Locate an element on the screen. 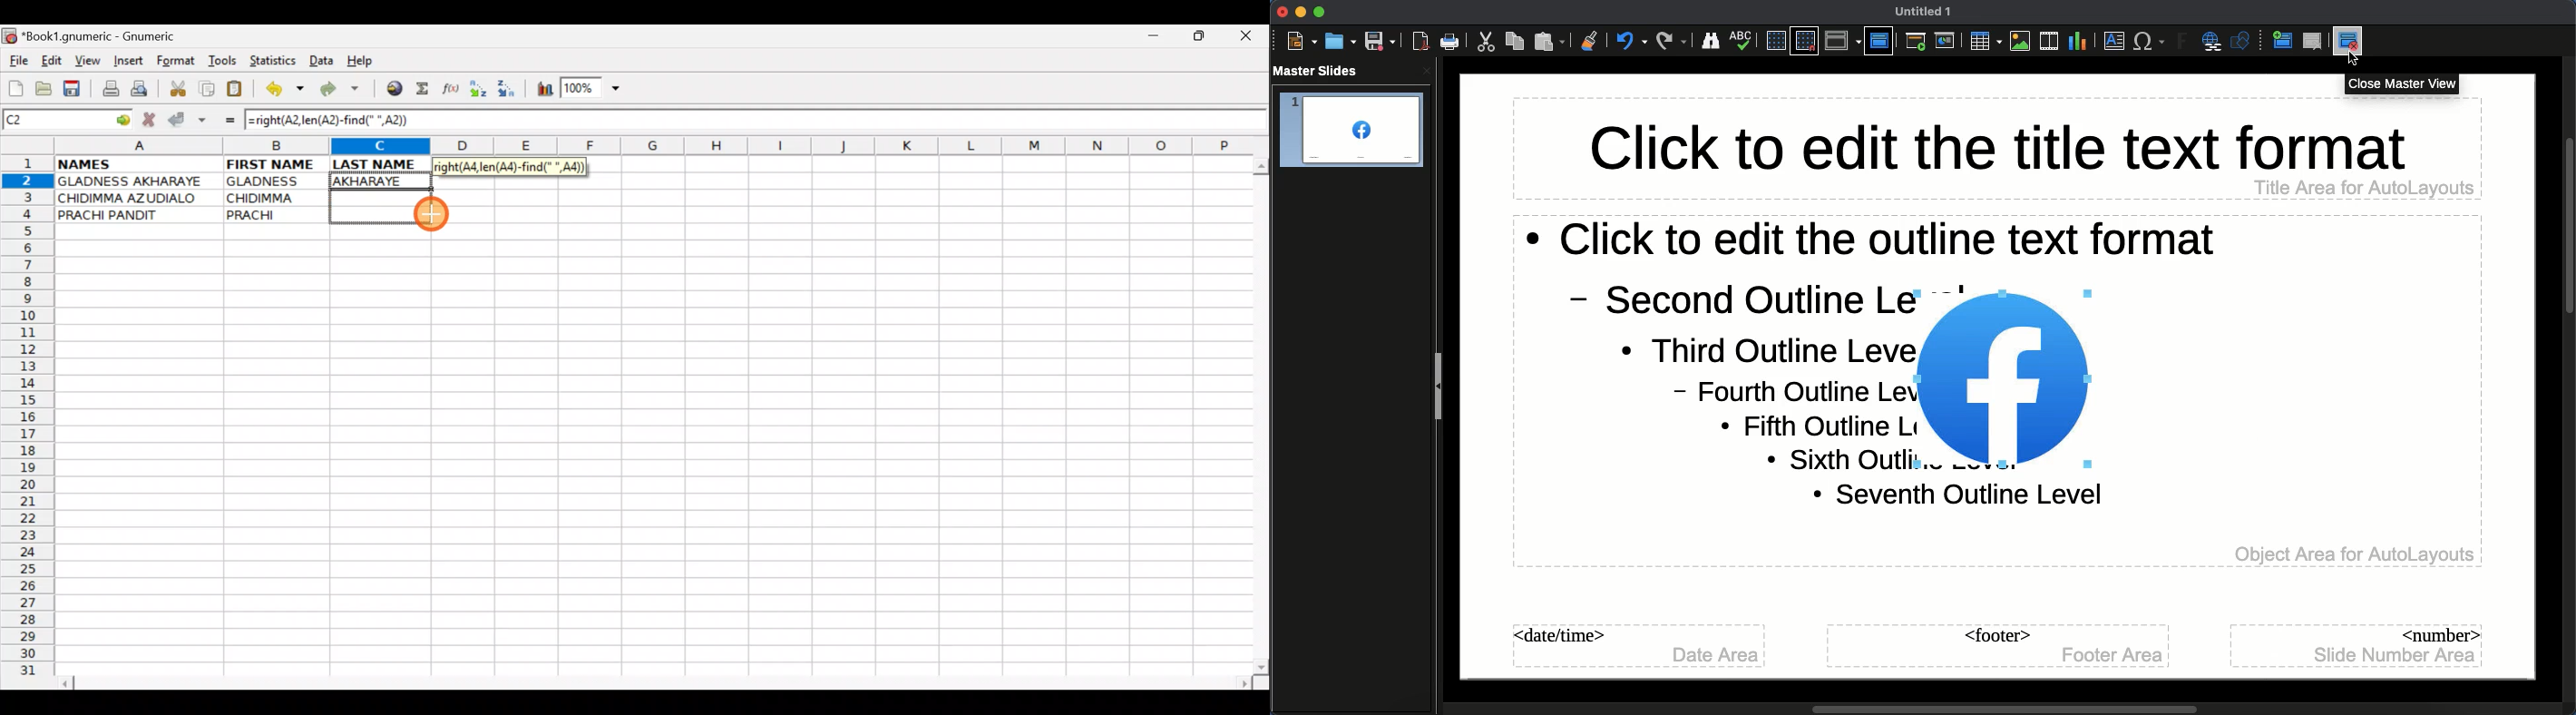 Image resolution: width=2576 pixels, height=728 pixels. Scroll bar is located at coordinates (658, 681).